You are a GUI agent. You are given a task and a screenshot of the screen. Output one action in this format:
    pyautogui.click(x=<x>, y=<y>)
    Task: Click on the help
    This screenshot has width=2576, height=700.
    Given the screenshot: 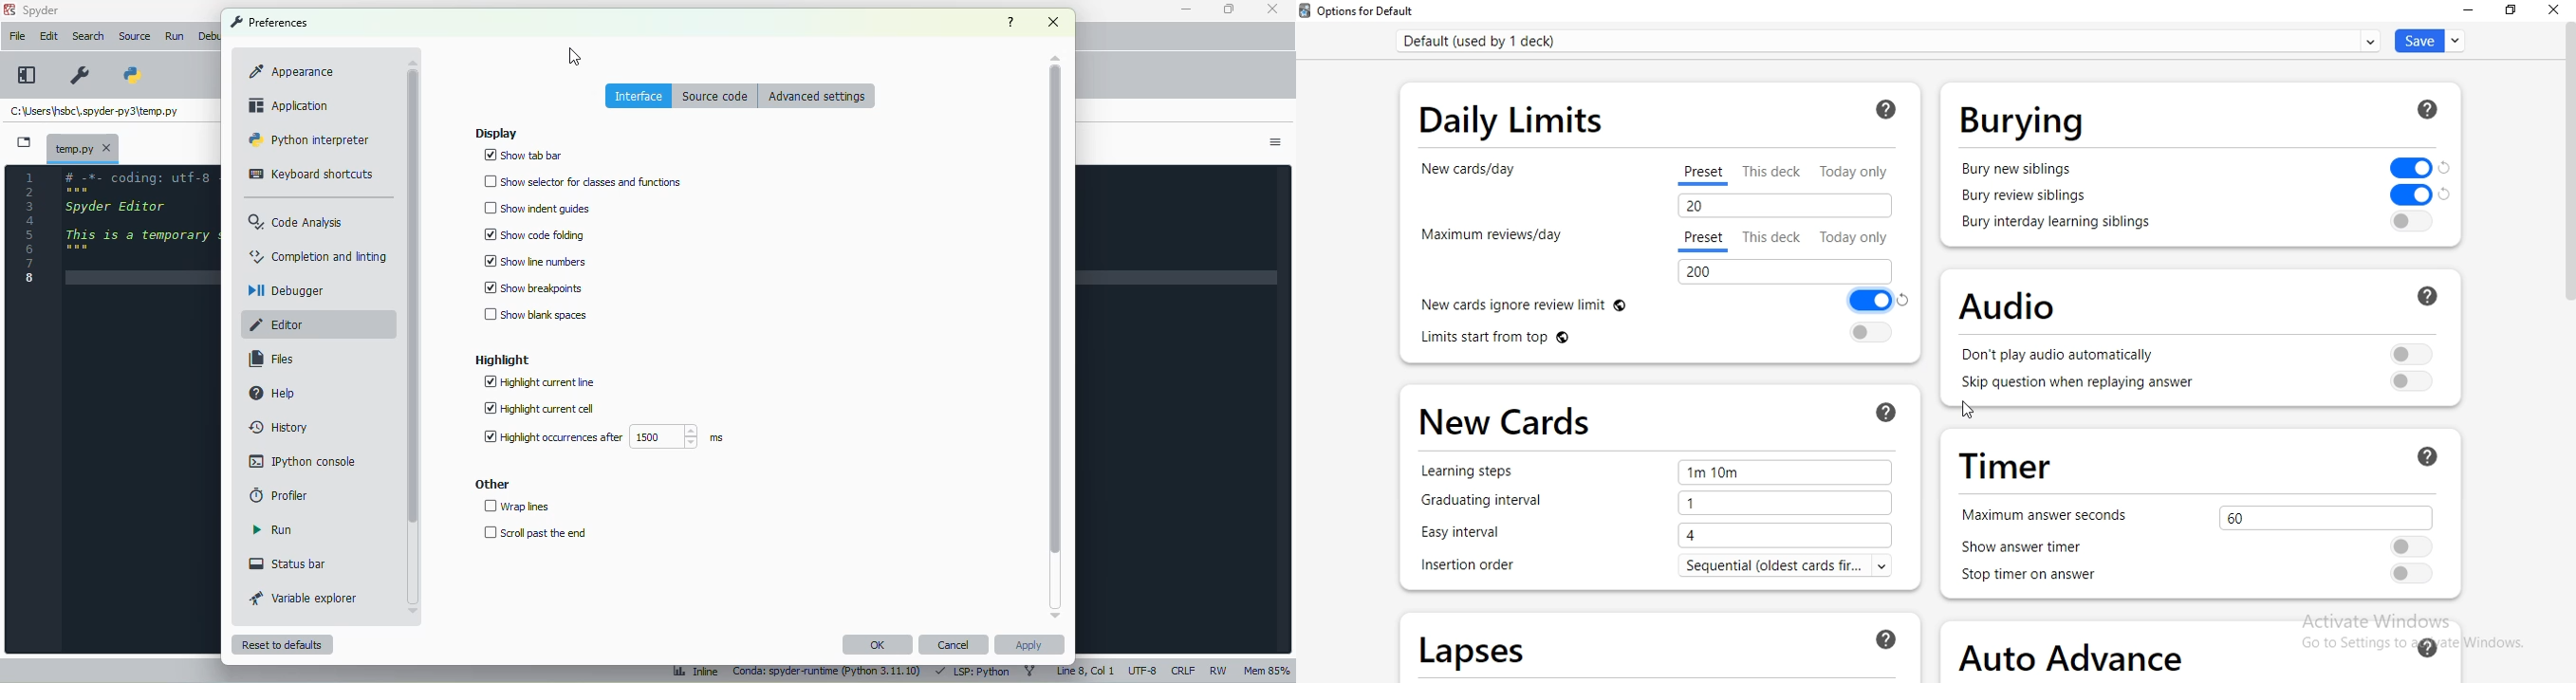 What is the action you would take?
    pyautogui.click(x=273, y=392)
    